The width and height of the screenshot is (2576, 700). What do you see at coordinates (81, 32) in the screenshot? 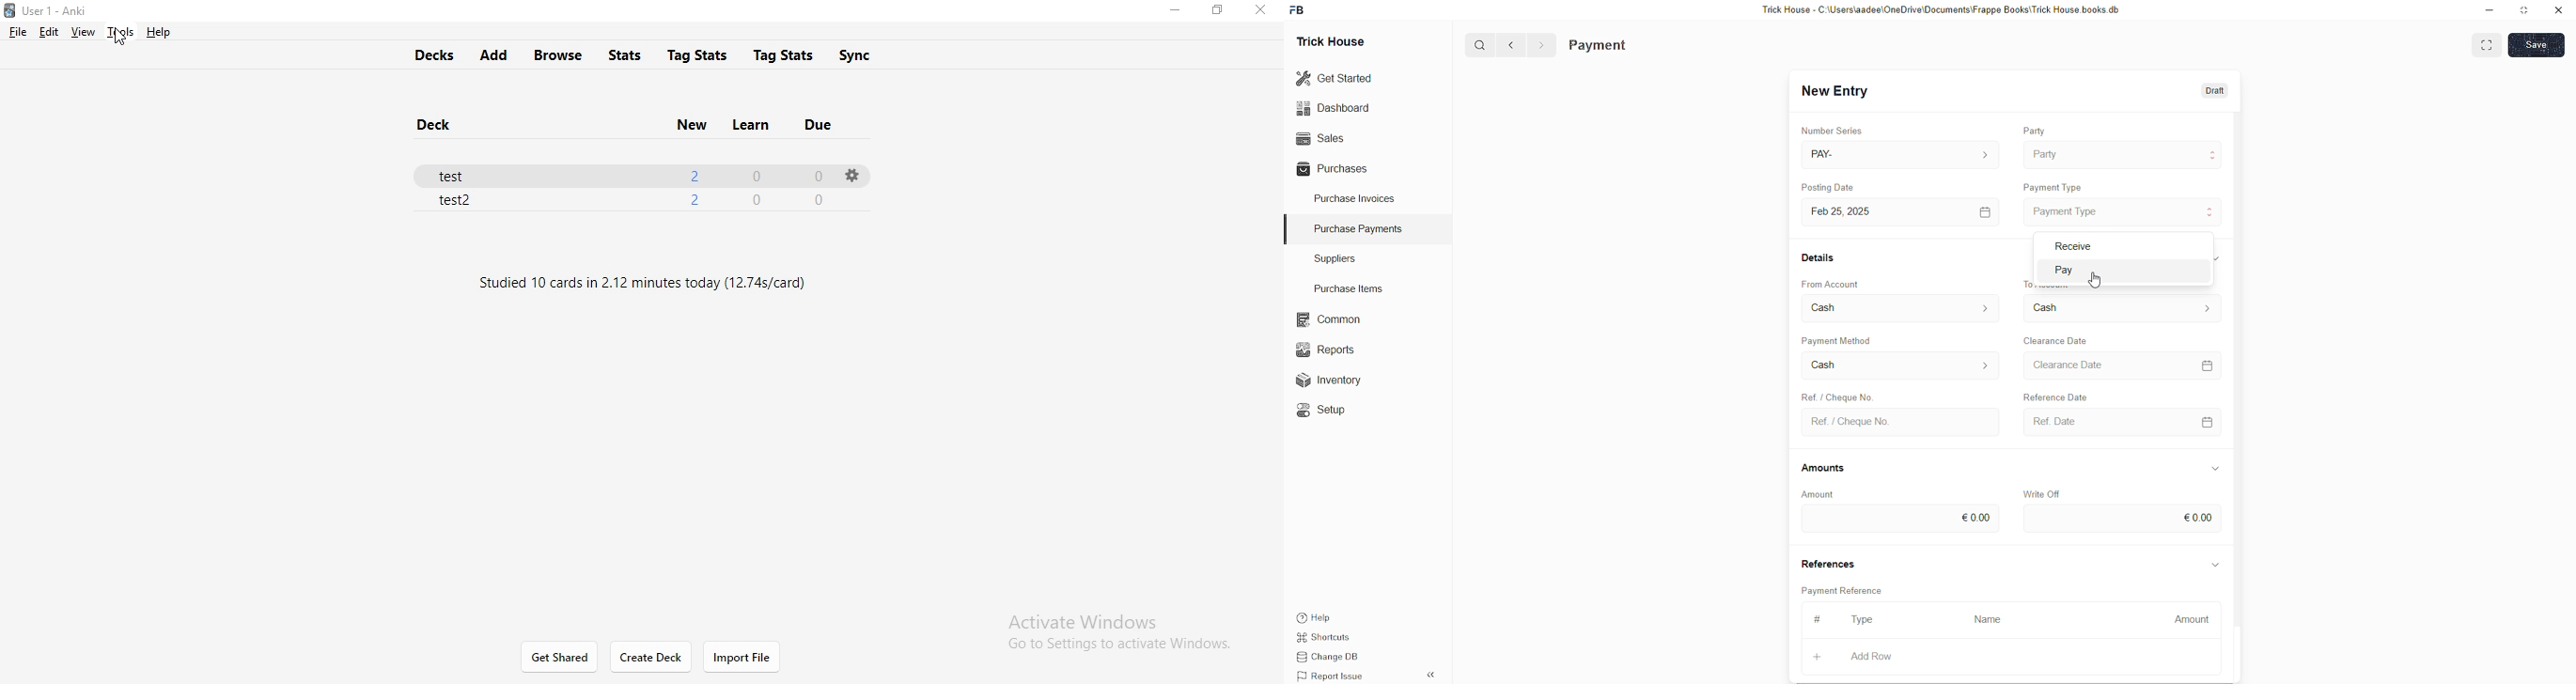
I see `view` at bounding box center [81, 32].